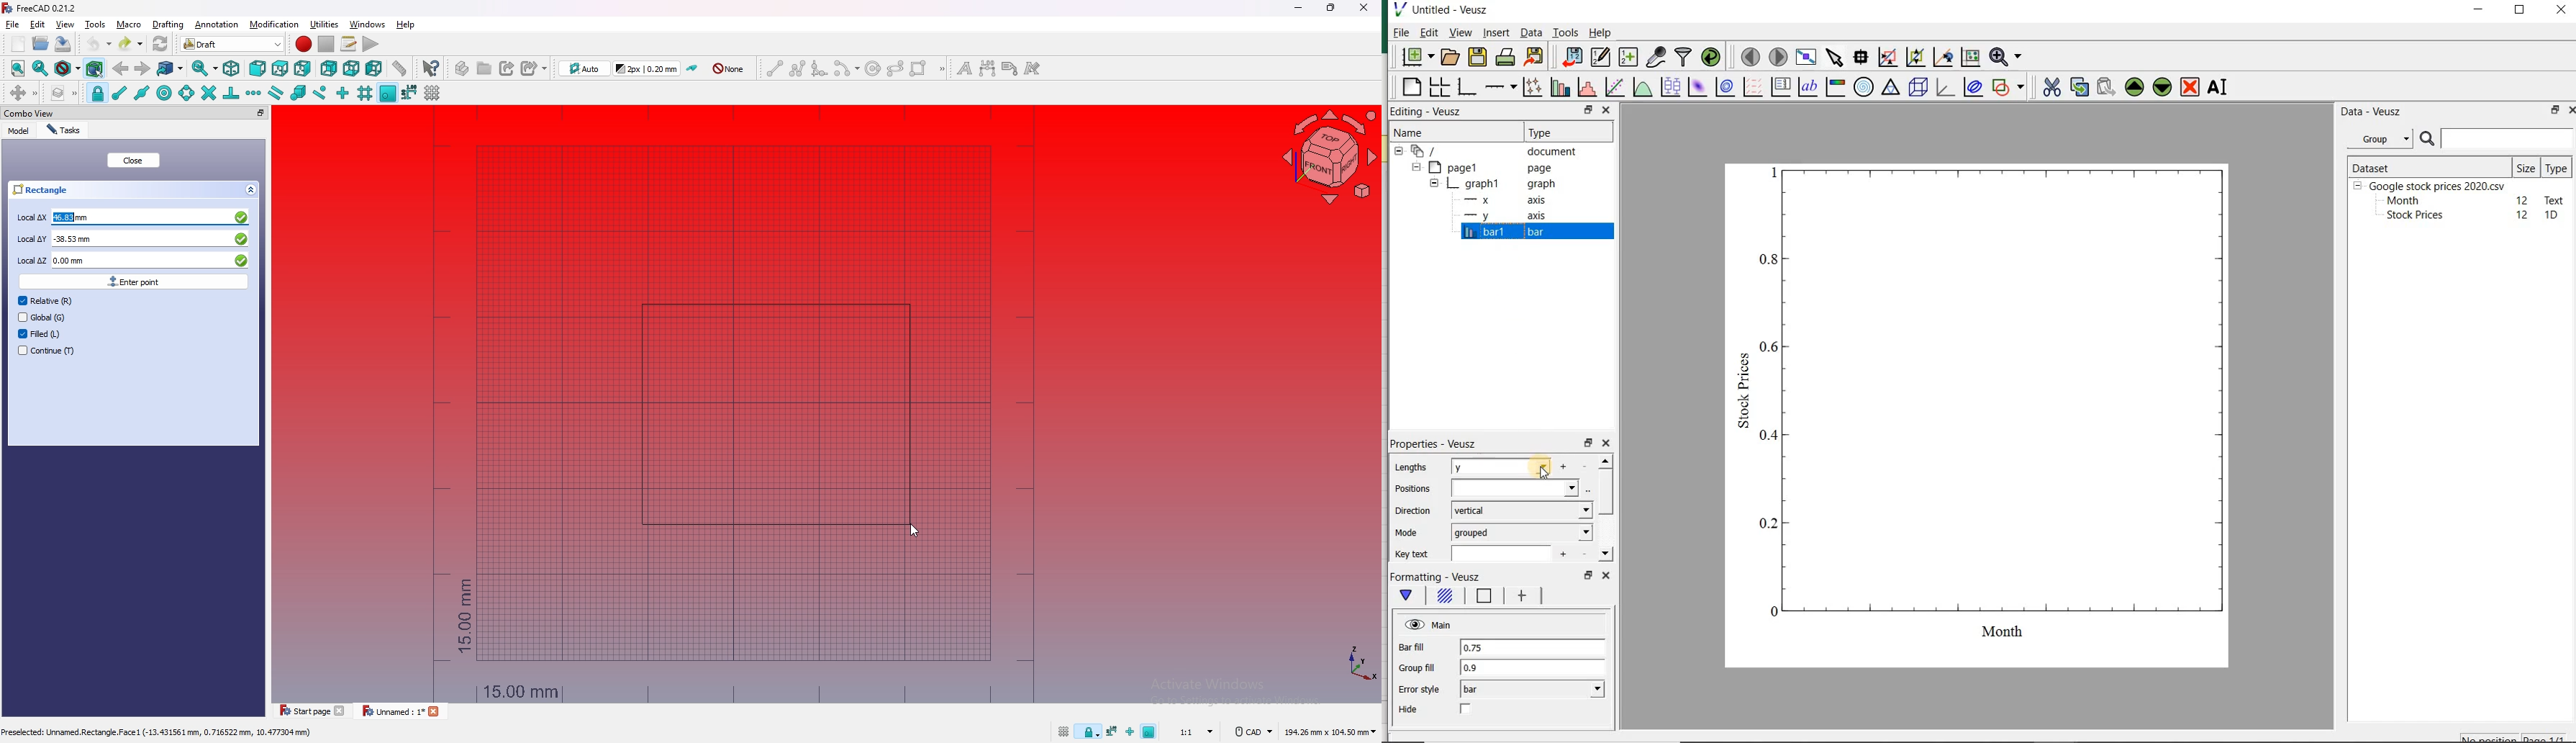  What do you see at coordinates (1330, 8) in the screenshot?
I see `resize` at bounding box center [1330, 8].